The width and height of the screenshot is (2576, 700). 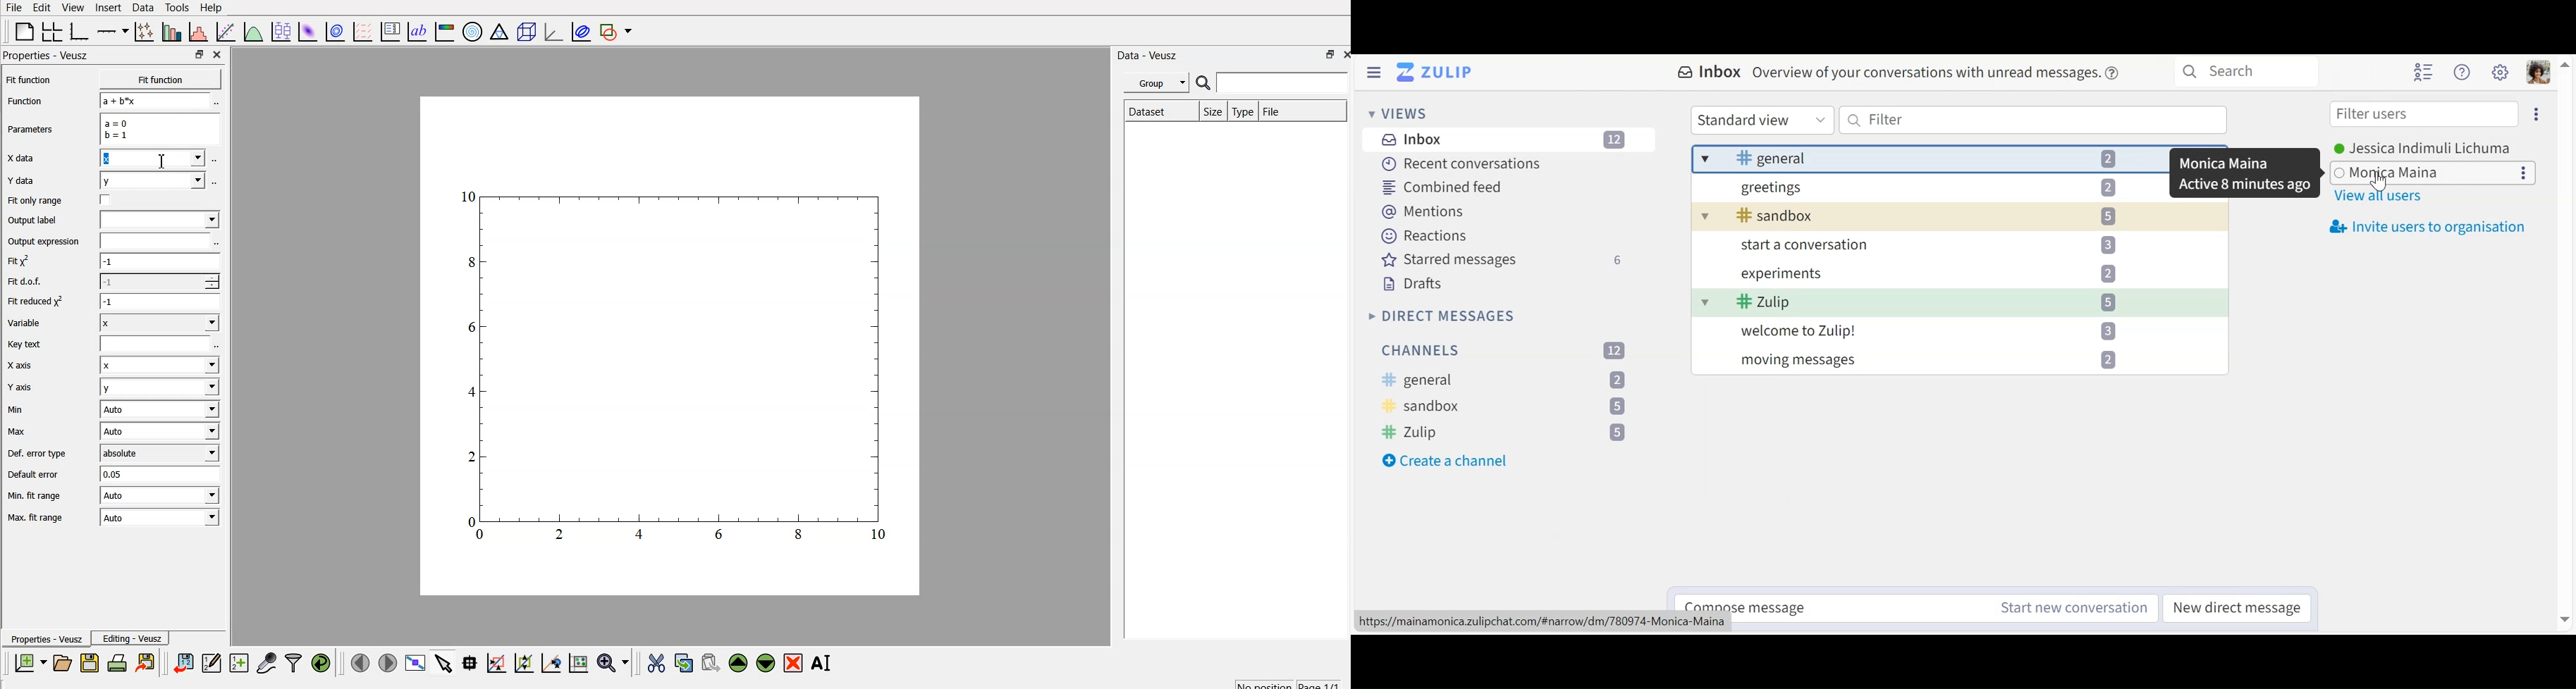 What do you see at coordinates (238, 663) in the screenshot?
I see `create new datasets` at bounding box center [238, 663].